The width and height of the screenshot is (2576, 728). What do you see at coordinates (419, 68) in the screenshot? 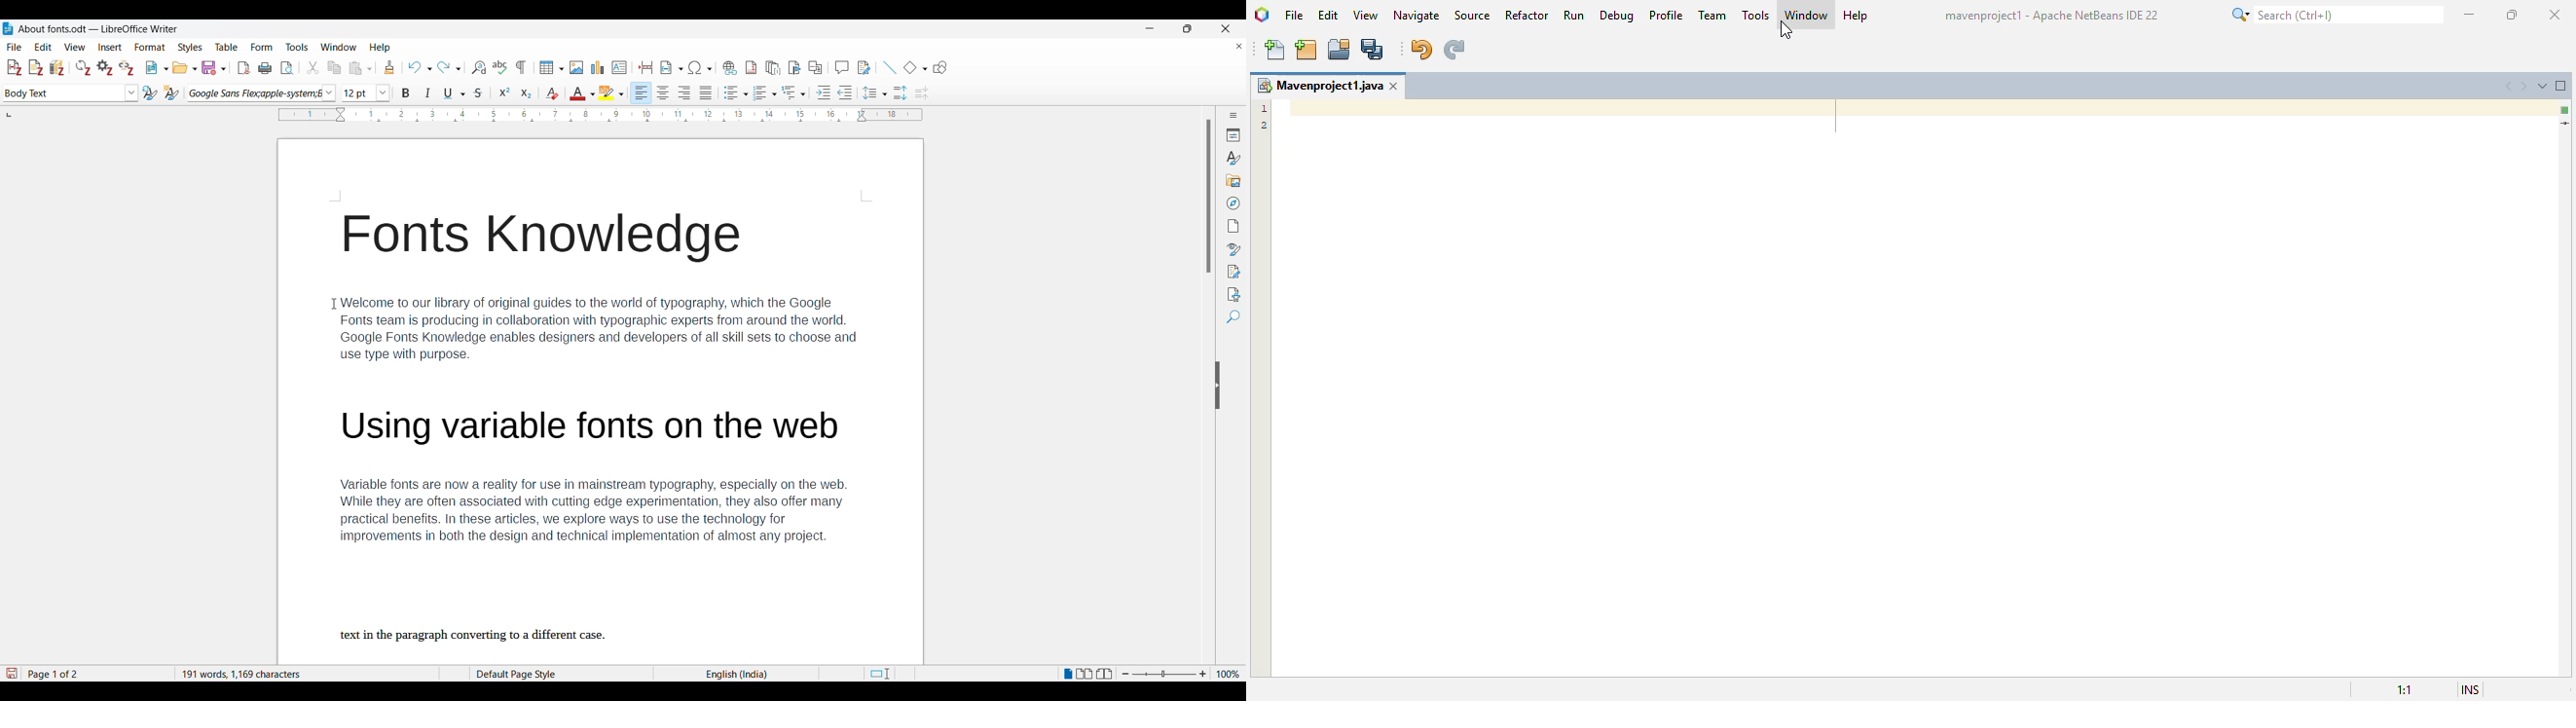
I see `Undo` at bounding box center [419, 68].